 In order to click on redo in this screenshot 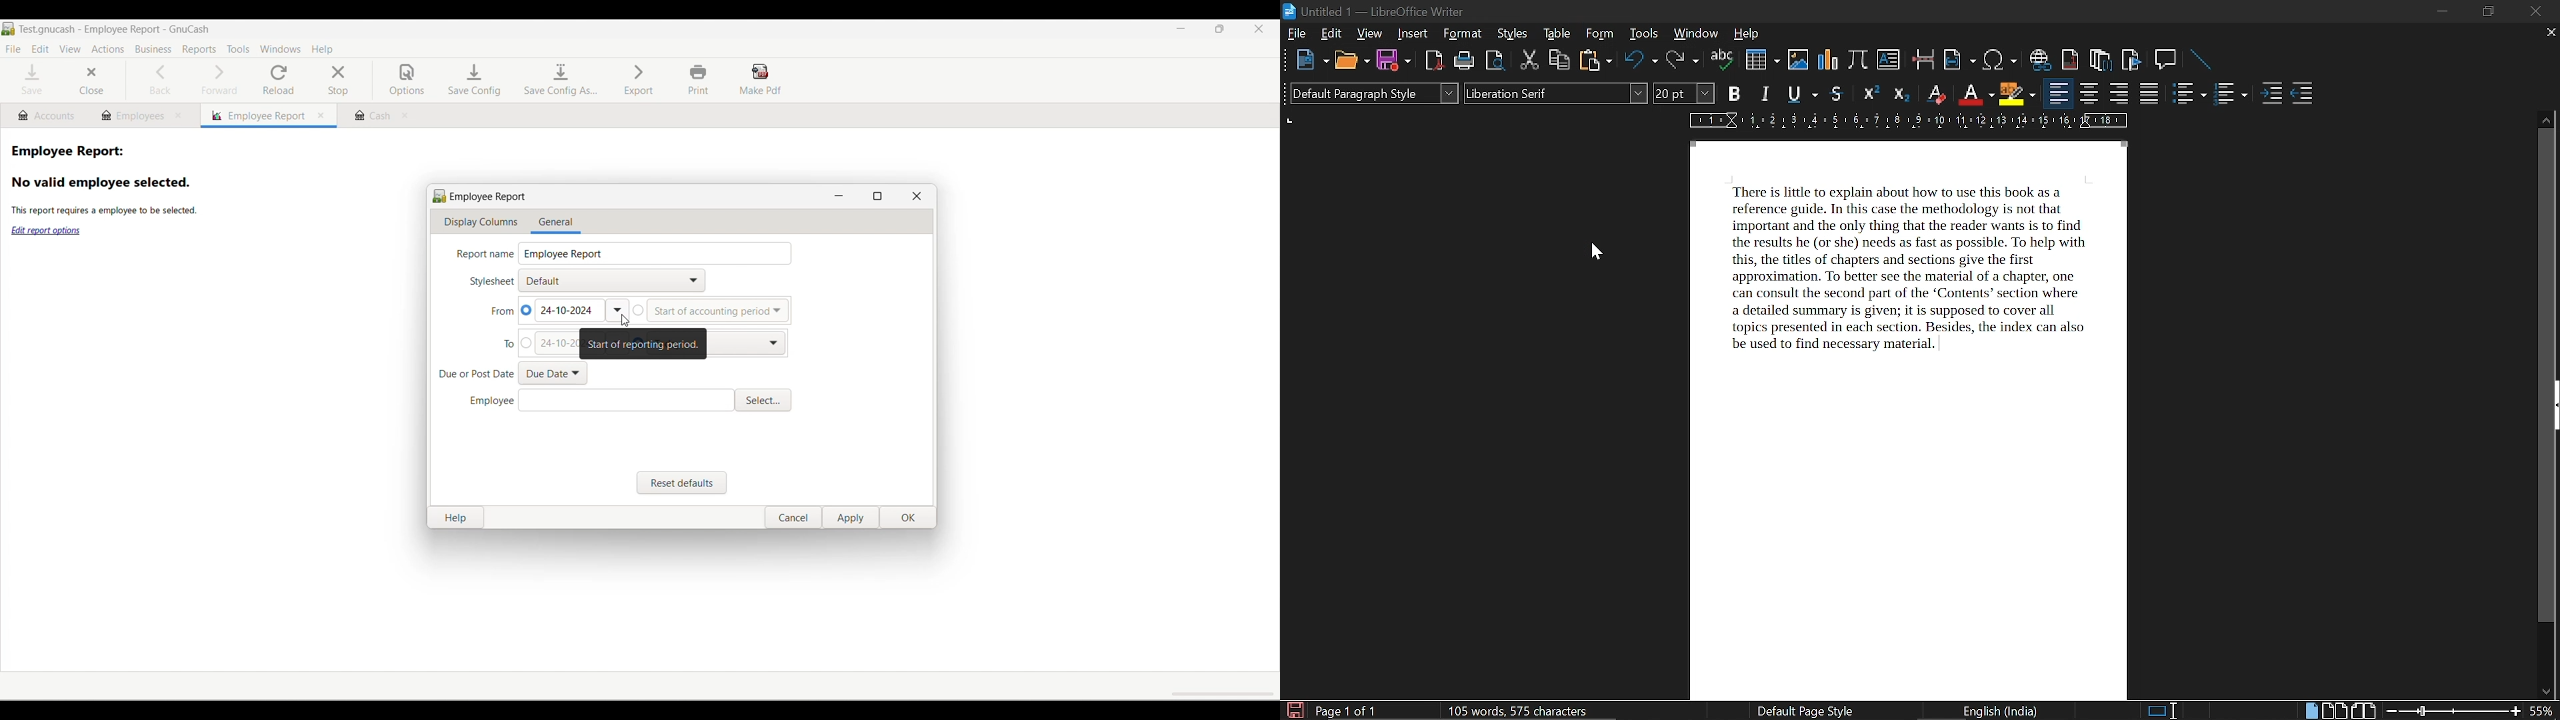, I will do `click(1683, 61)`.